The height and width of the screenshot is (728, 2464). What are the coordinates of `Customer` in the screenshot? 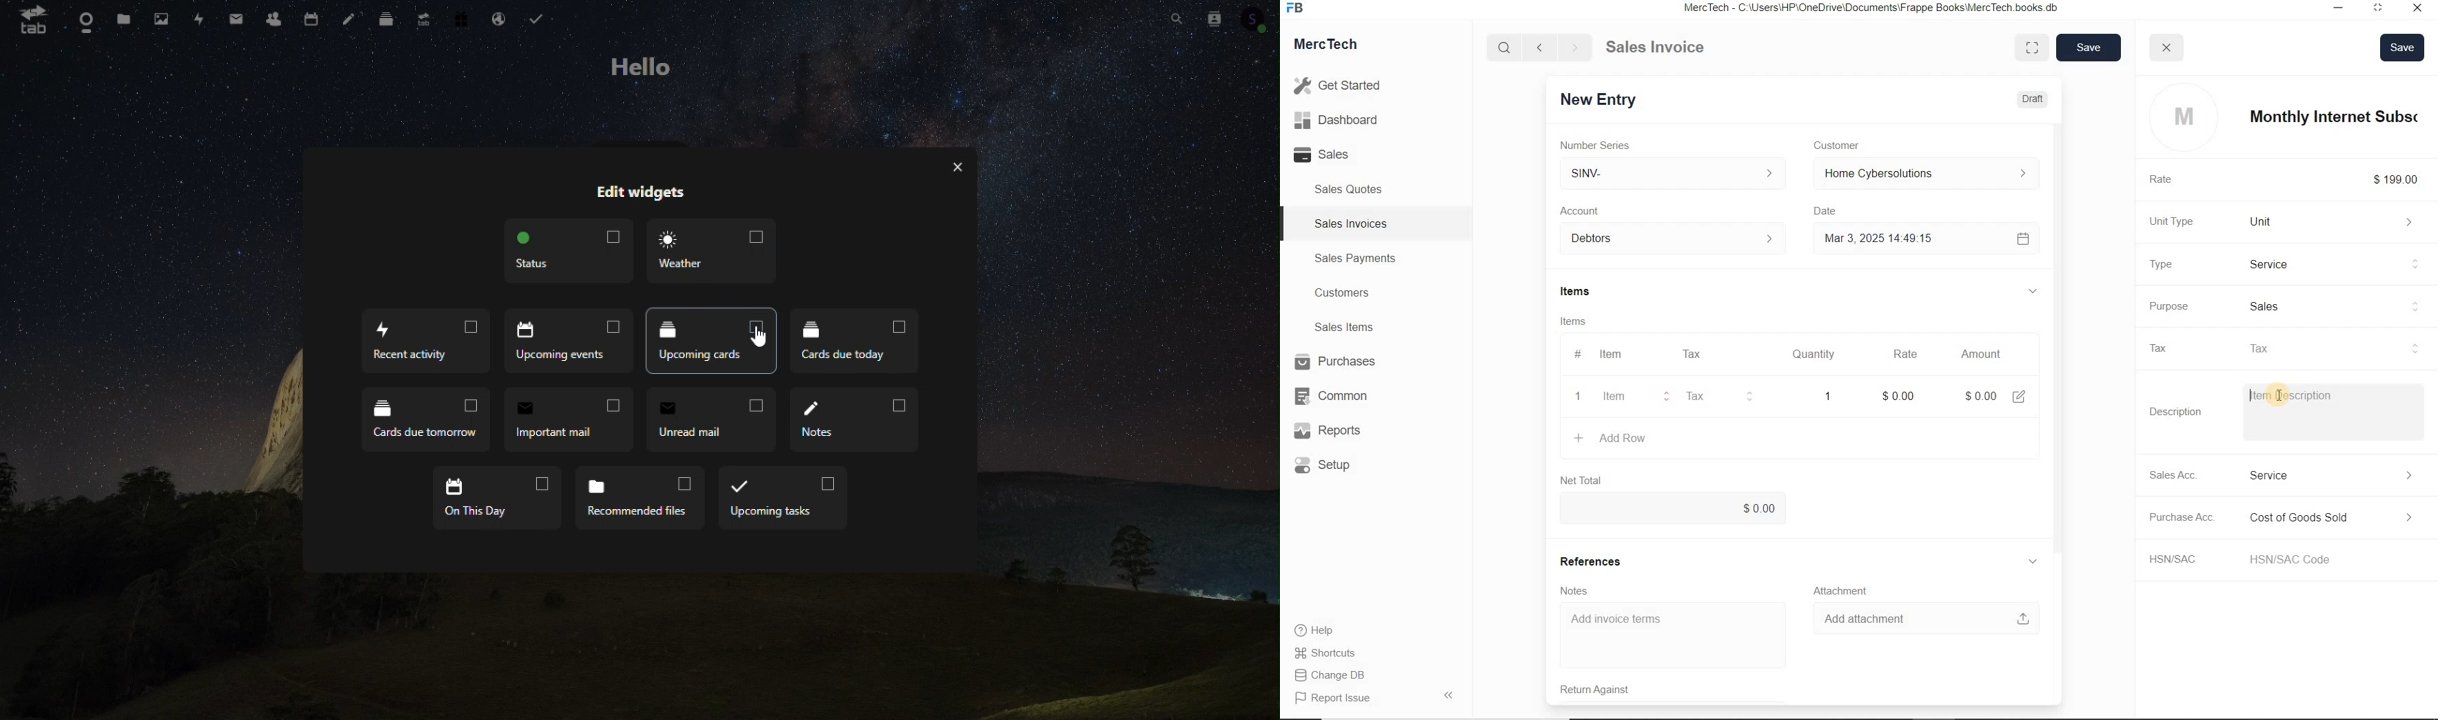 It's located at (1844, 145).